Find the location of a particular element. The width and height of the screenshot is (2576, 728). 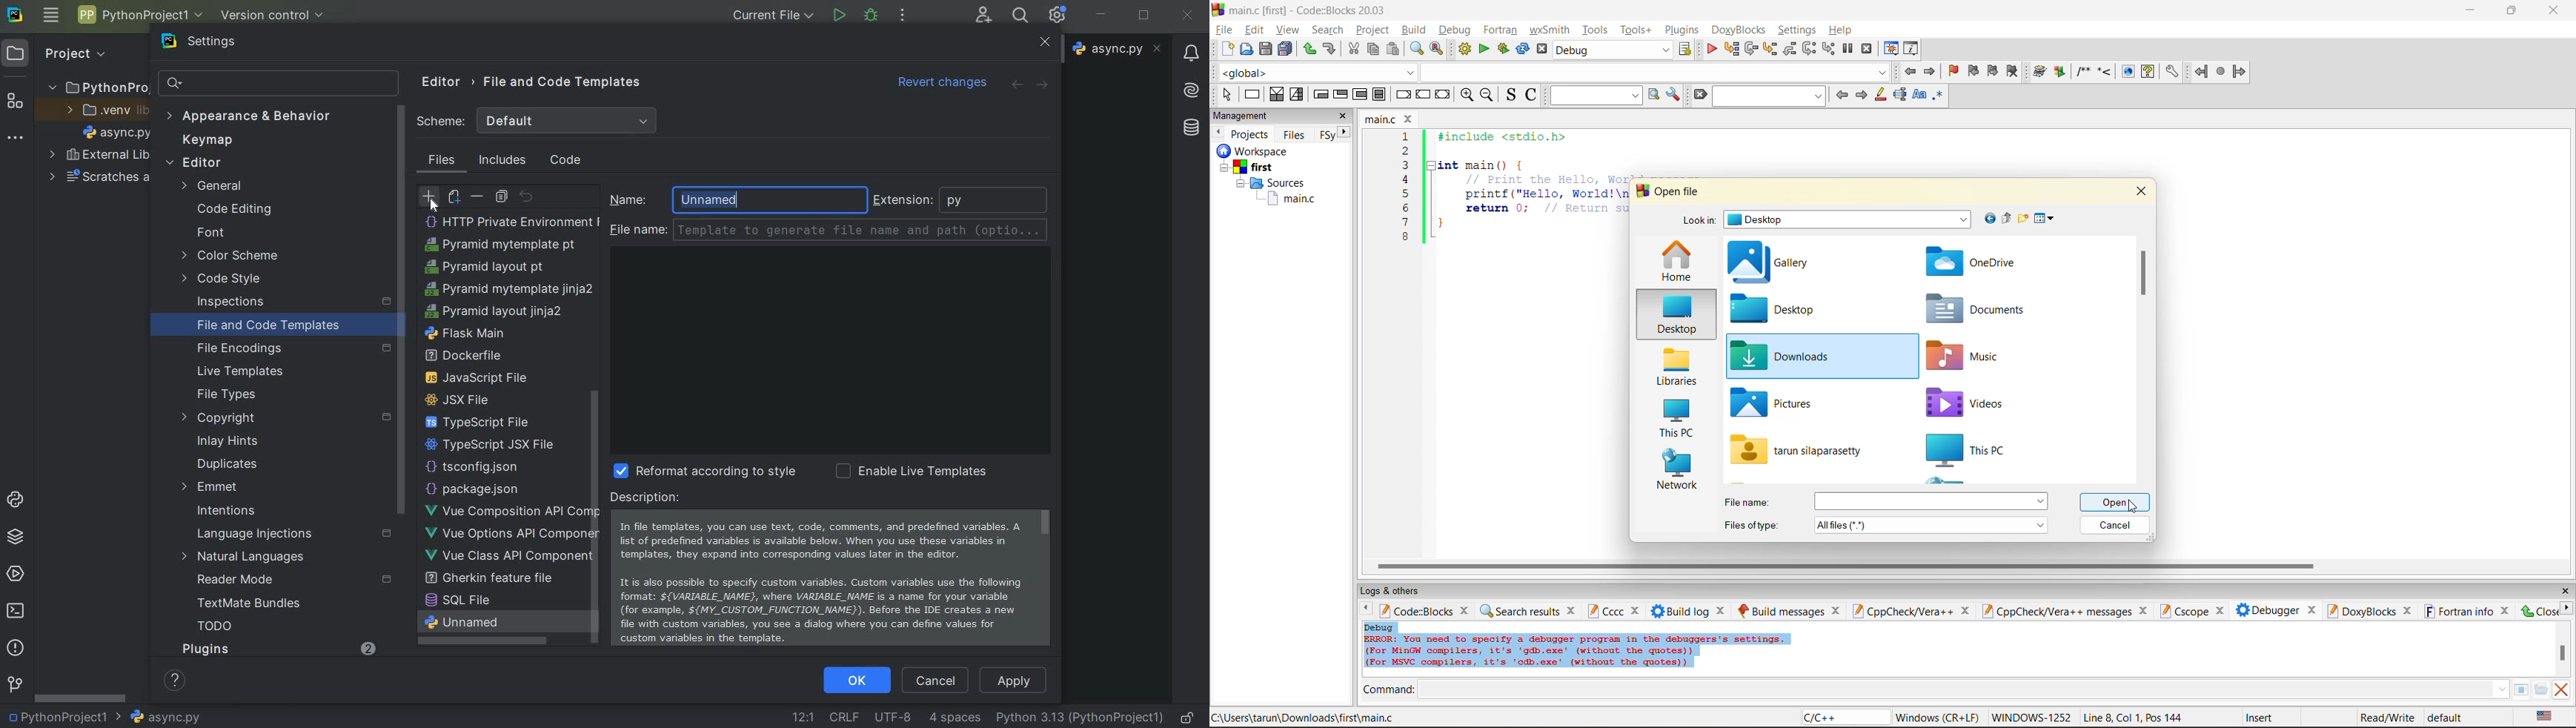

search is located at coordinates (1328, 29).